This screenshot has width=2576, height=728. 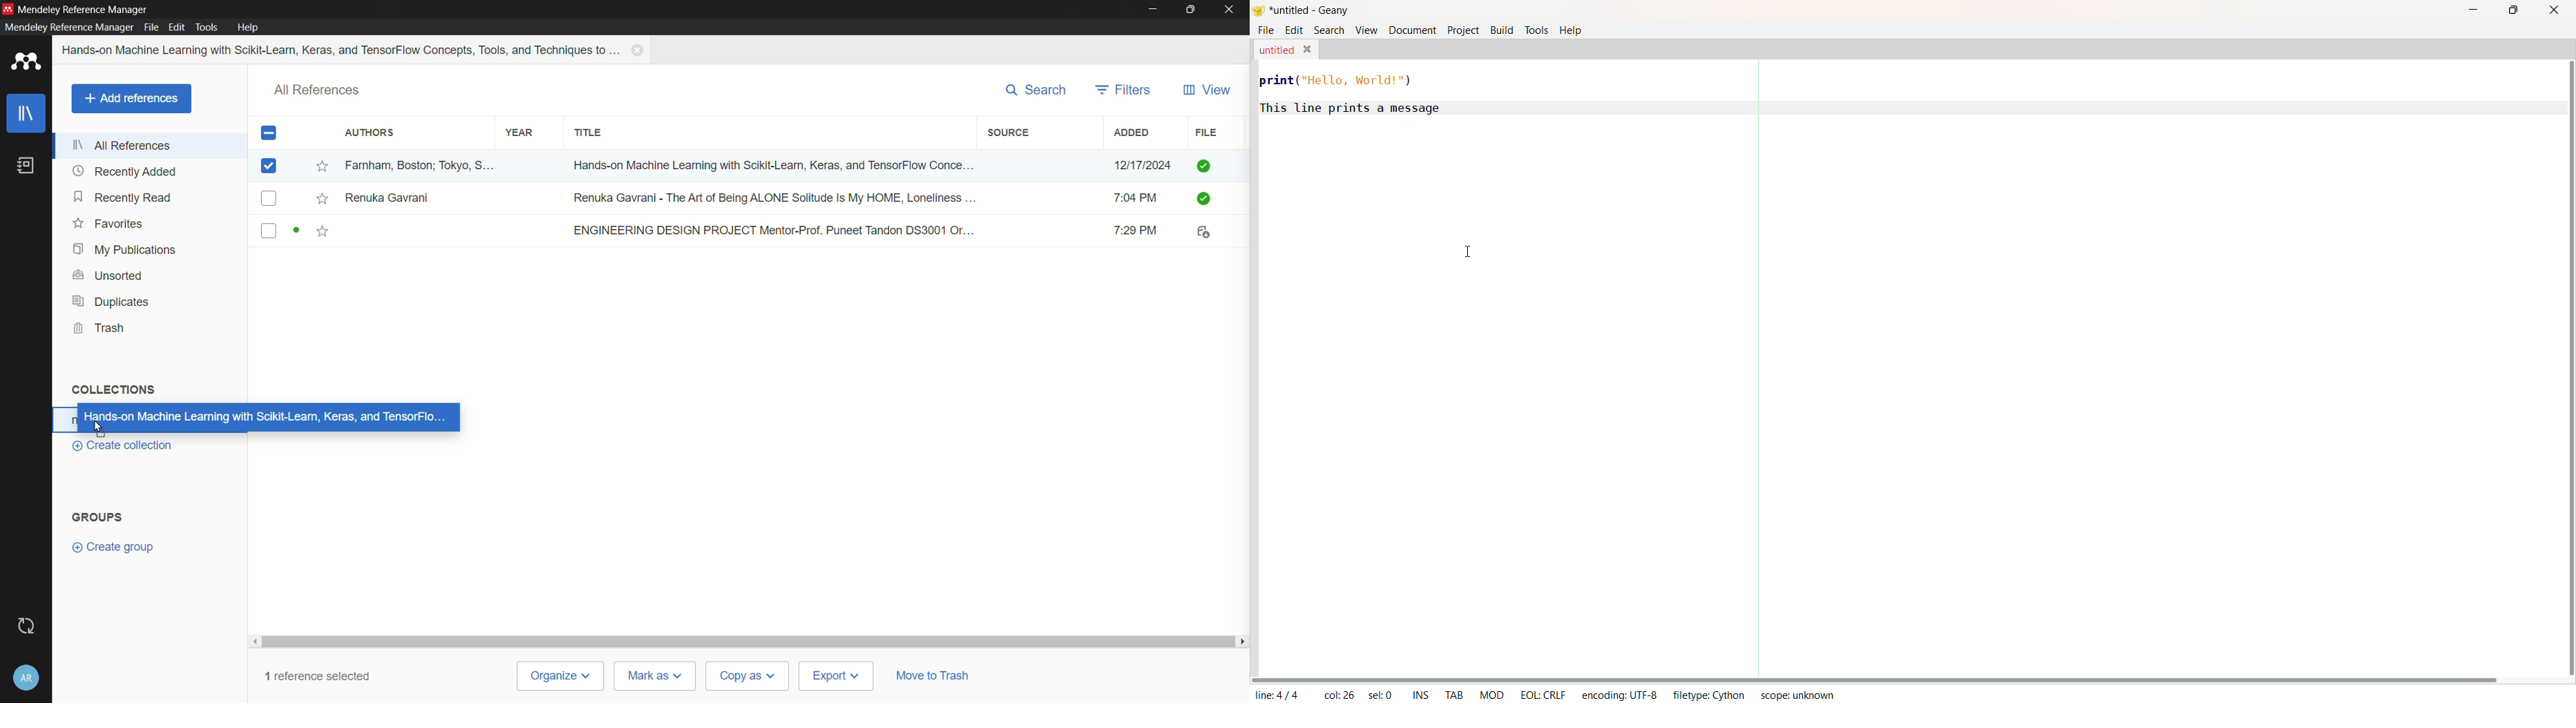 I want to click on view, so click(x=1207, y=90).